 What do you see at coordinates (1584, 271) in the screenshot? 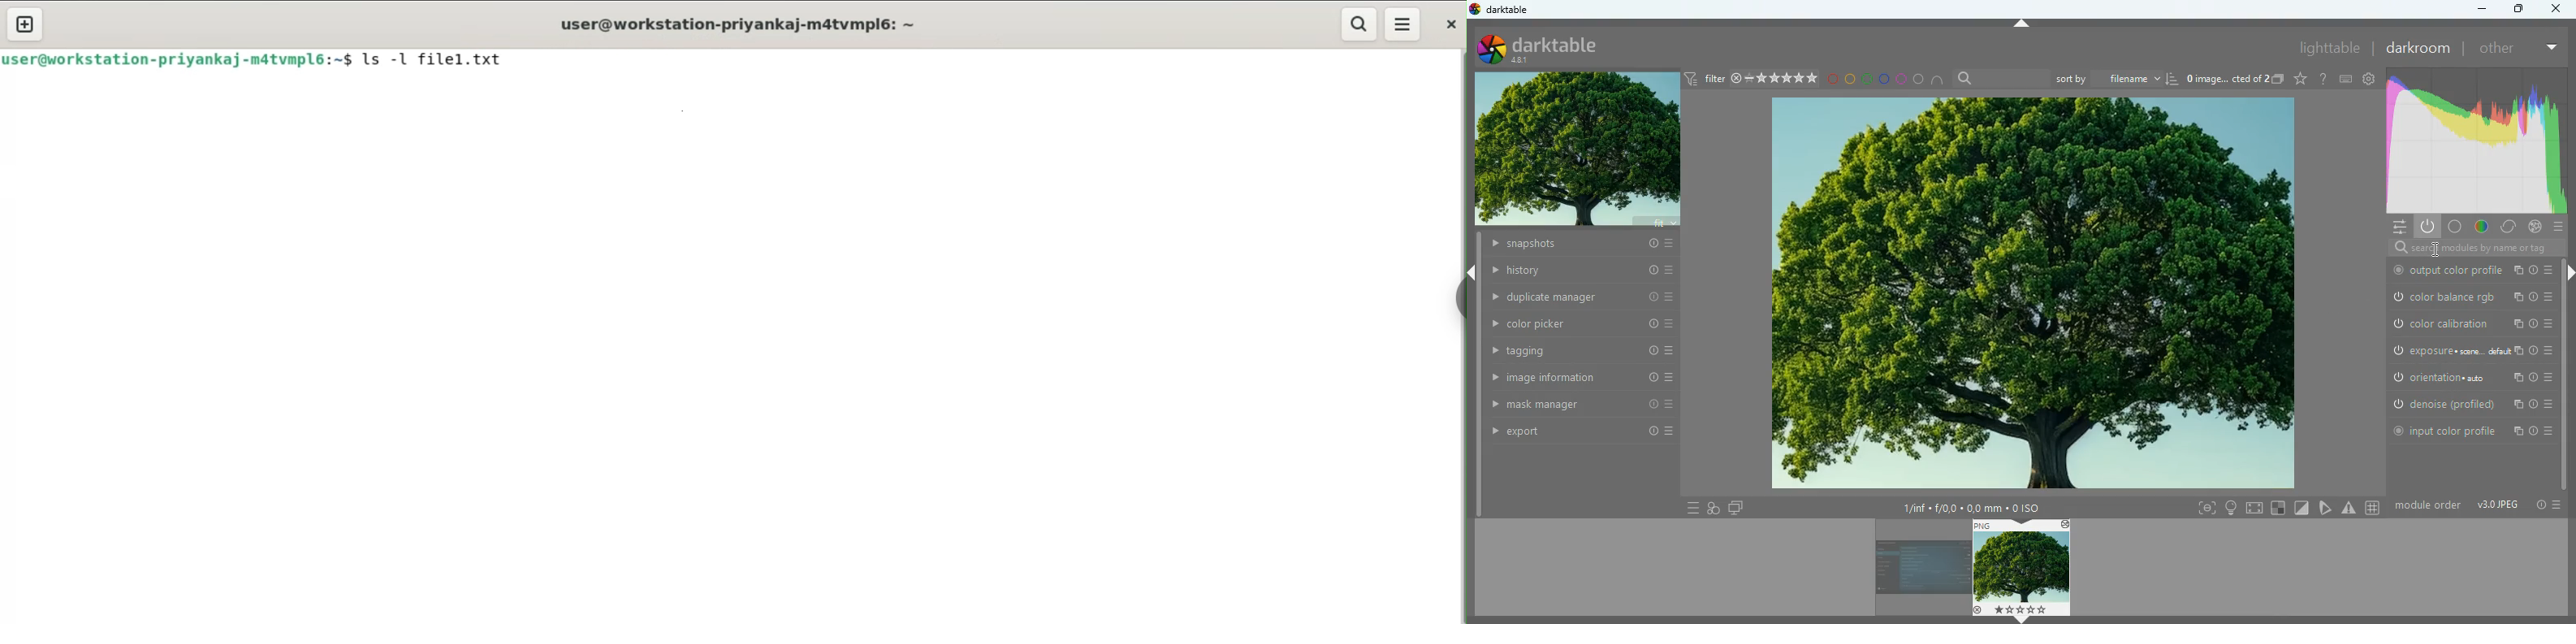
I see `history` at bounding box center [1584, 271].